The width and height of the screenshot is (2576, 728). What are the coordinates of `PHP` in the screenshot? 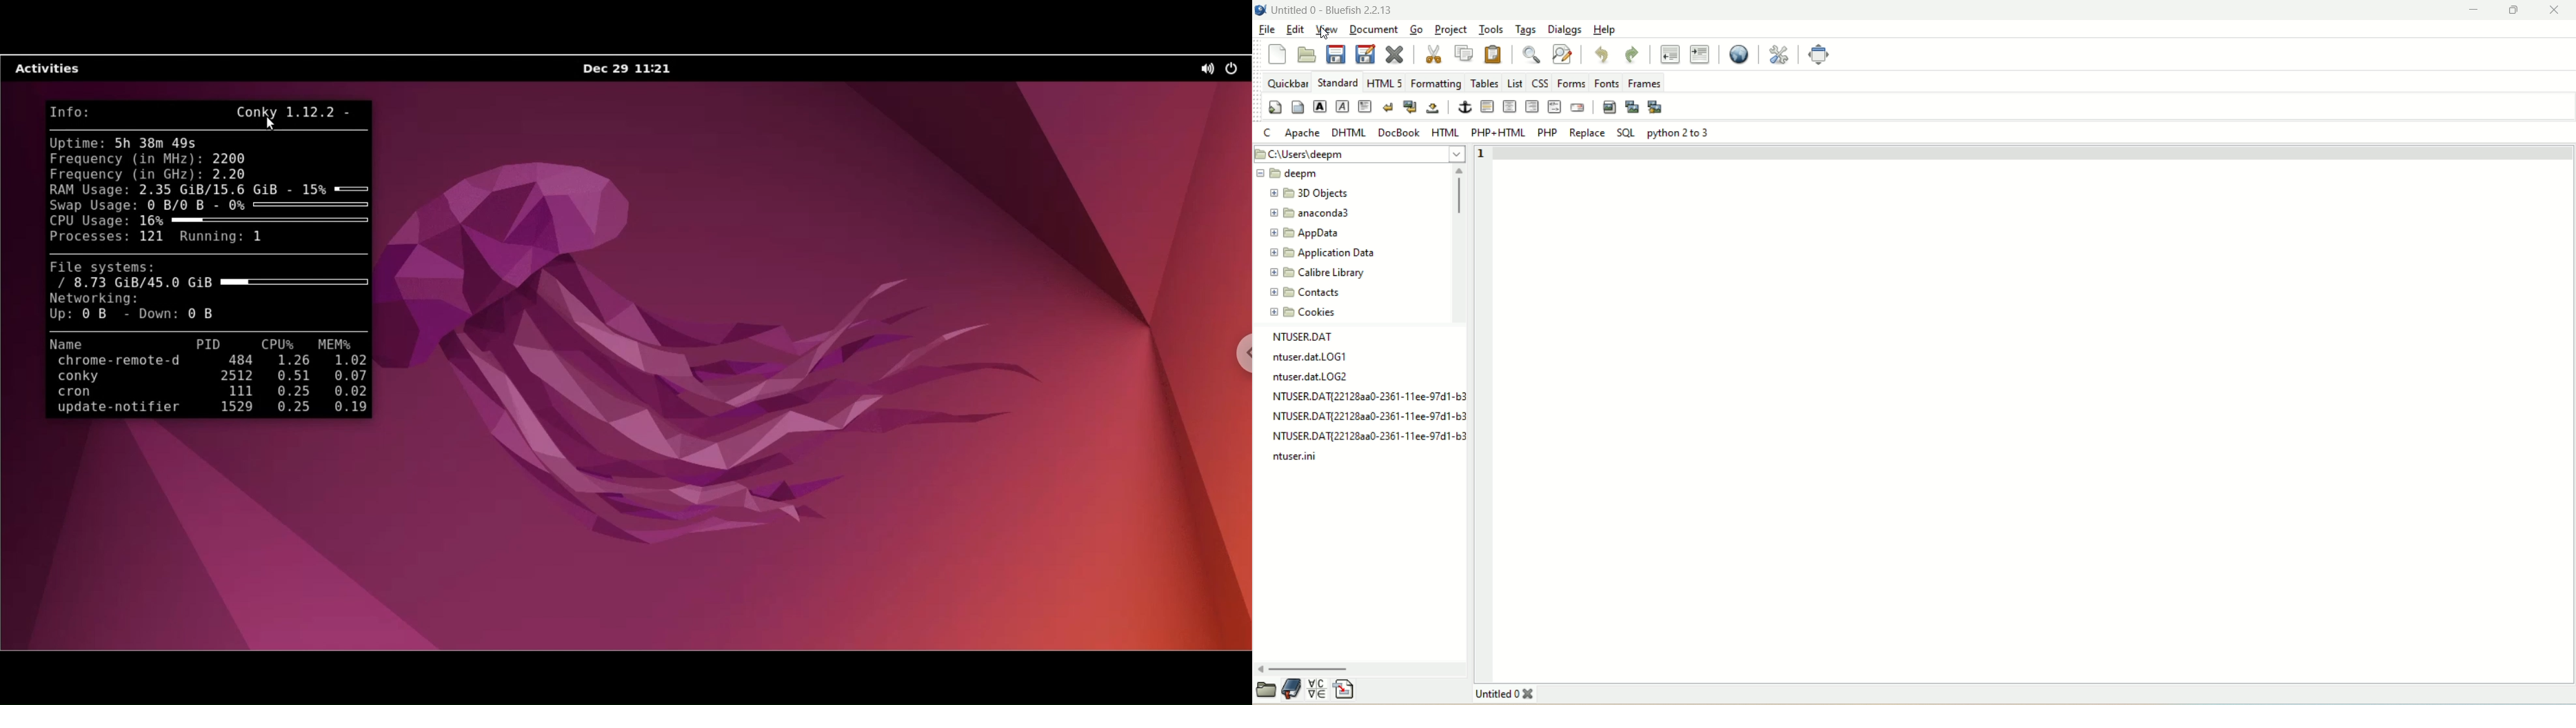 It's located at (1547, 132).